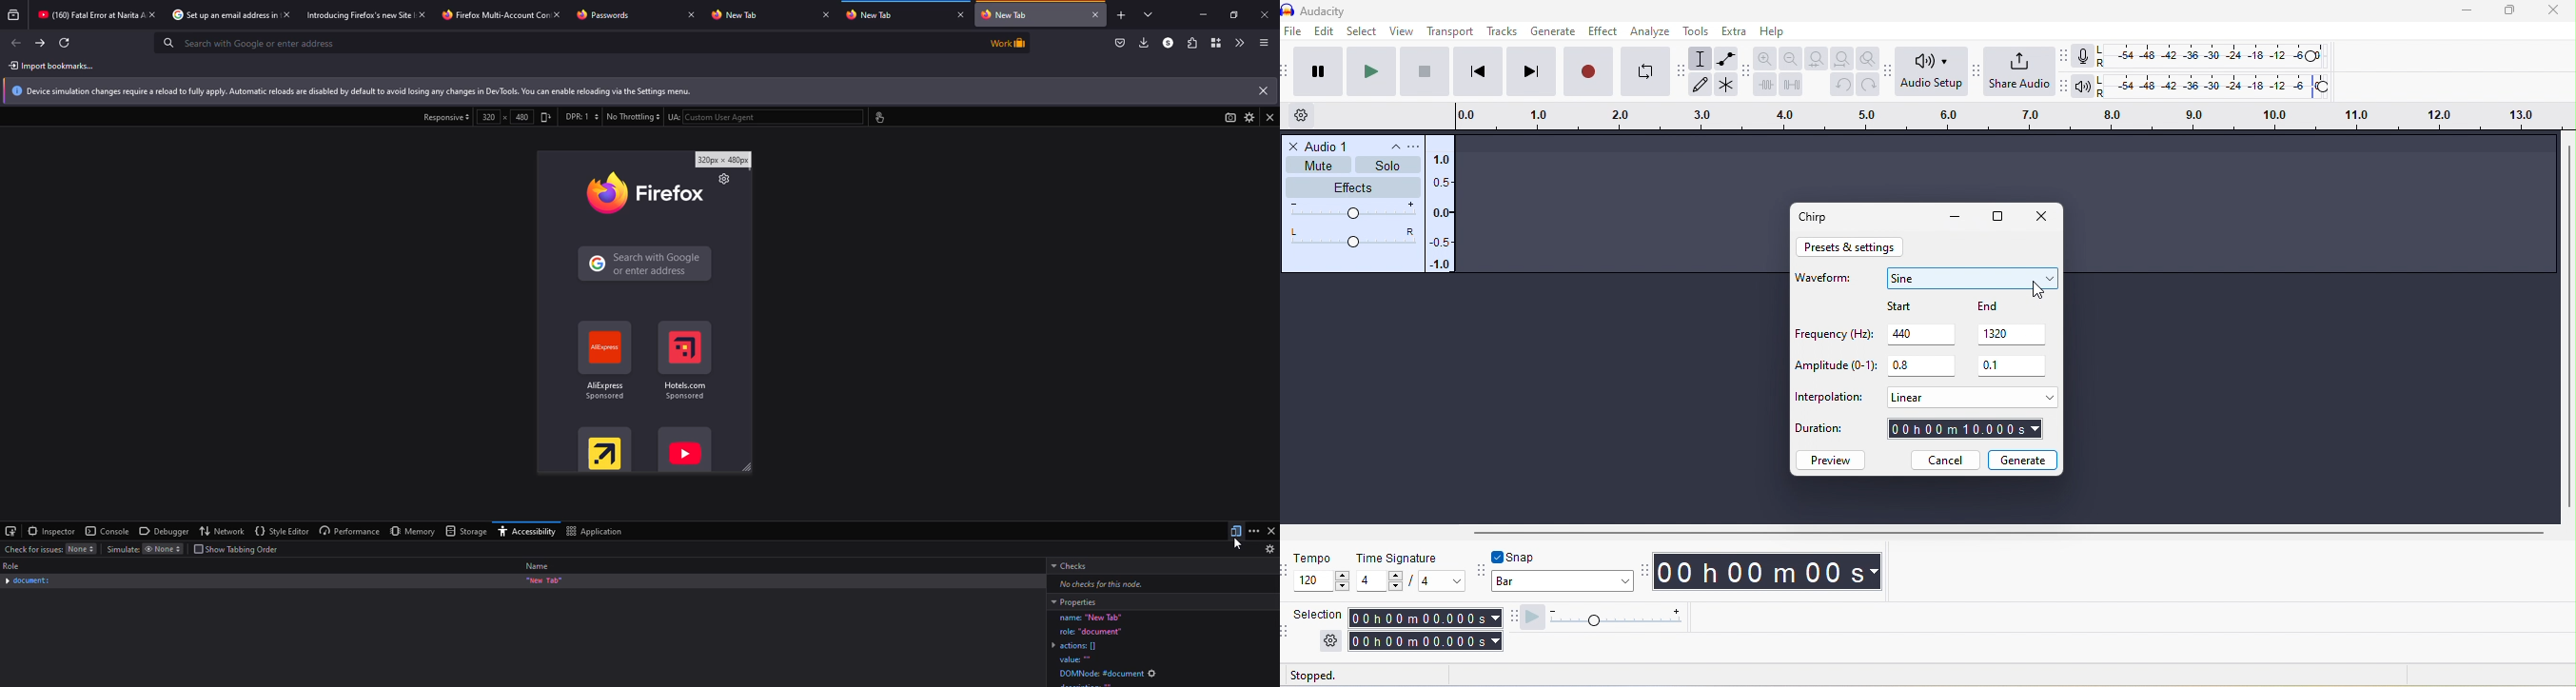 This screenshot has width=2576, height=700. What do you see at coordinates (1869, 85) in the screenshot?
I see `redo` at bounding box center [1869, 85].